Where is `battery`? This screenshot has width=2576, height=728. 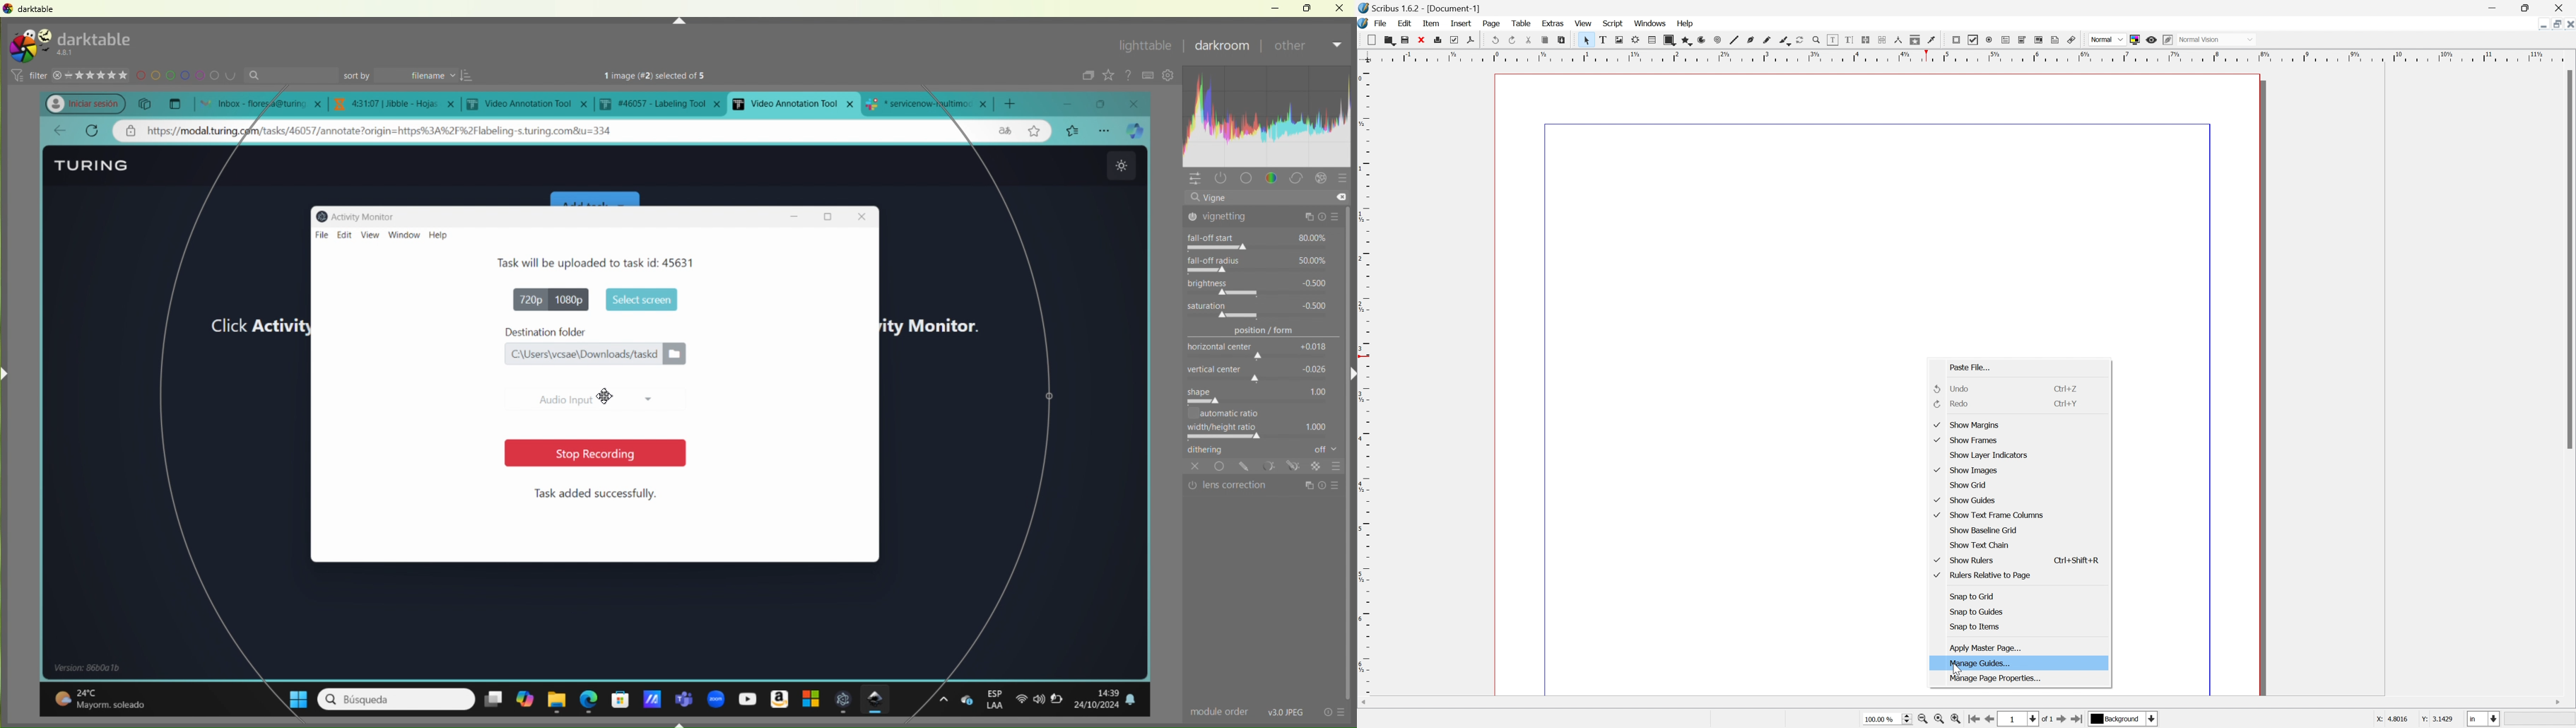 battery is located at coordinates (1061, 703).